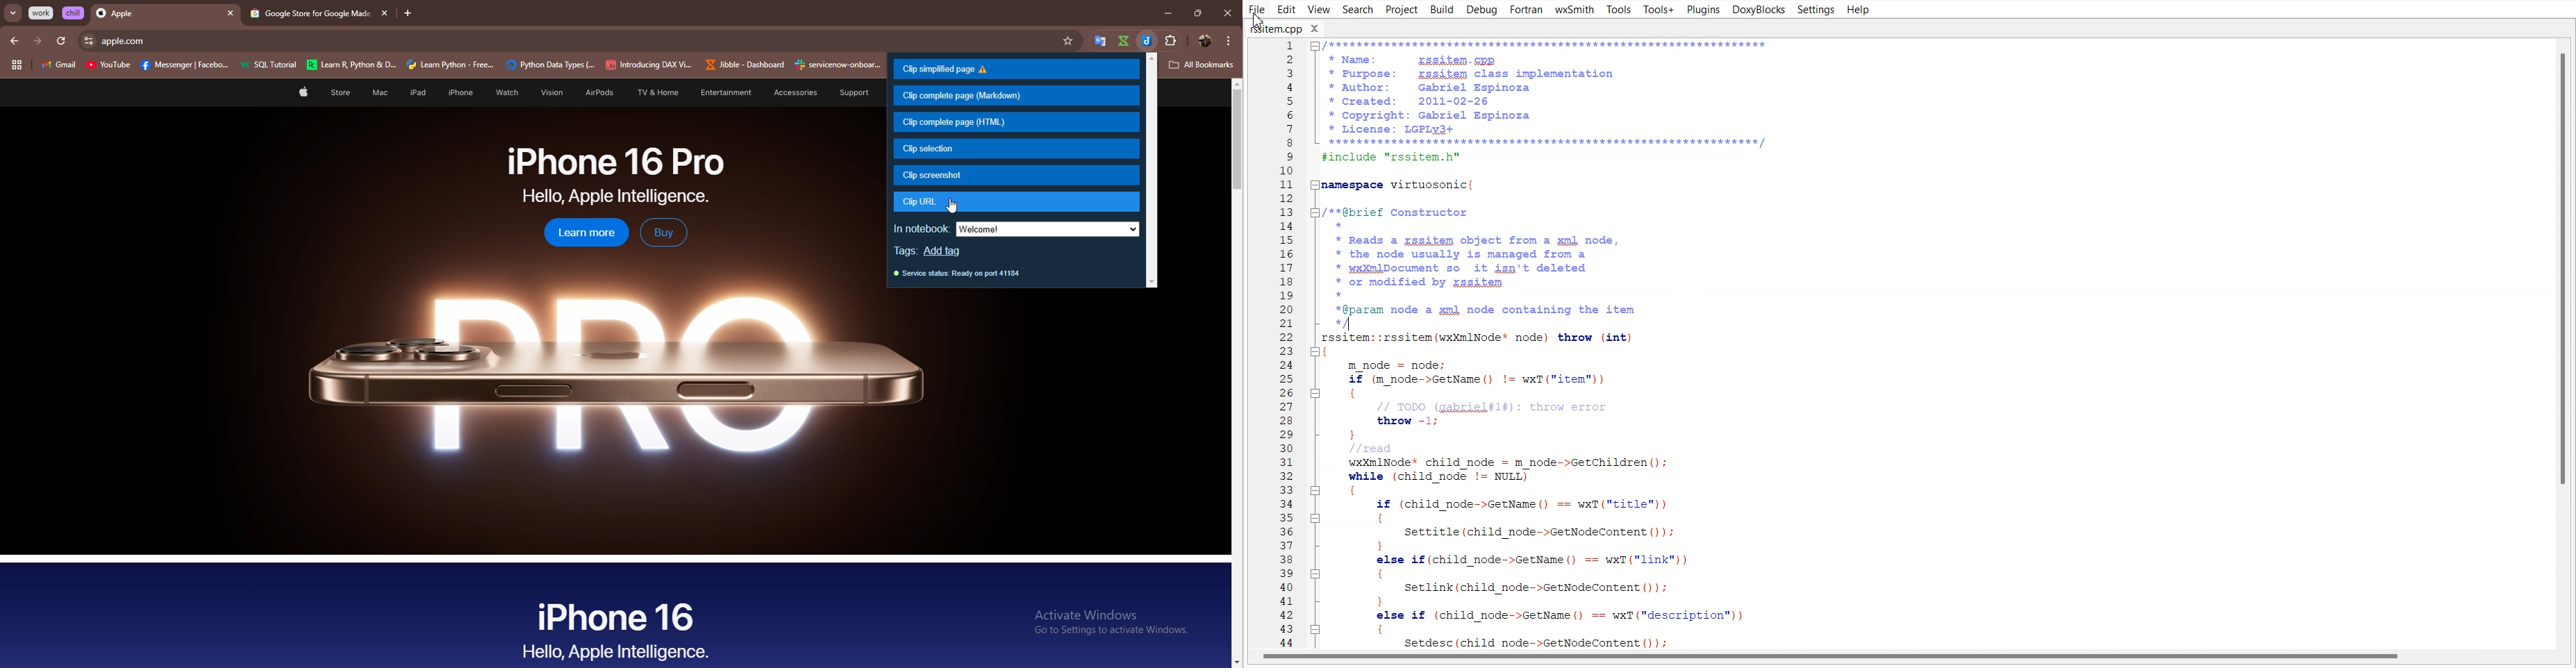 Image resolution: width=2576 pixels, height=672 pixels. I want to click on Debug, so click(1482, 10).